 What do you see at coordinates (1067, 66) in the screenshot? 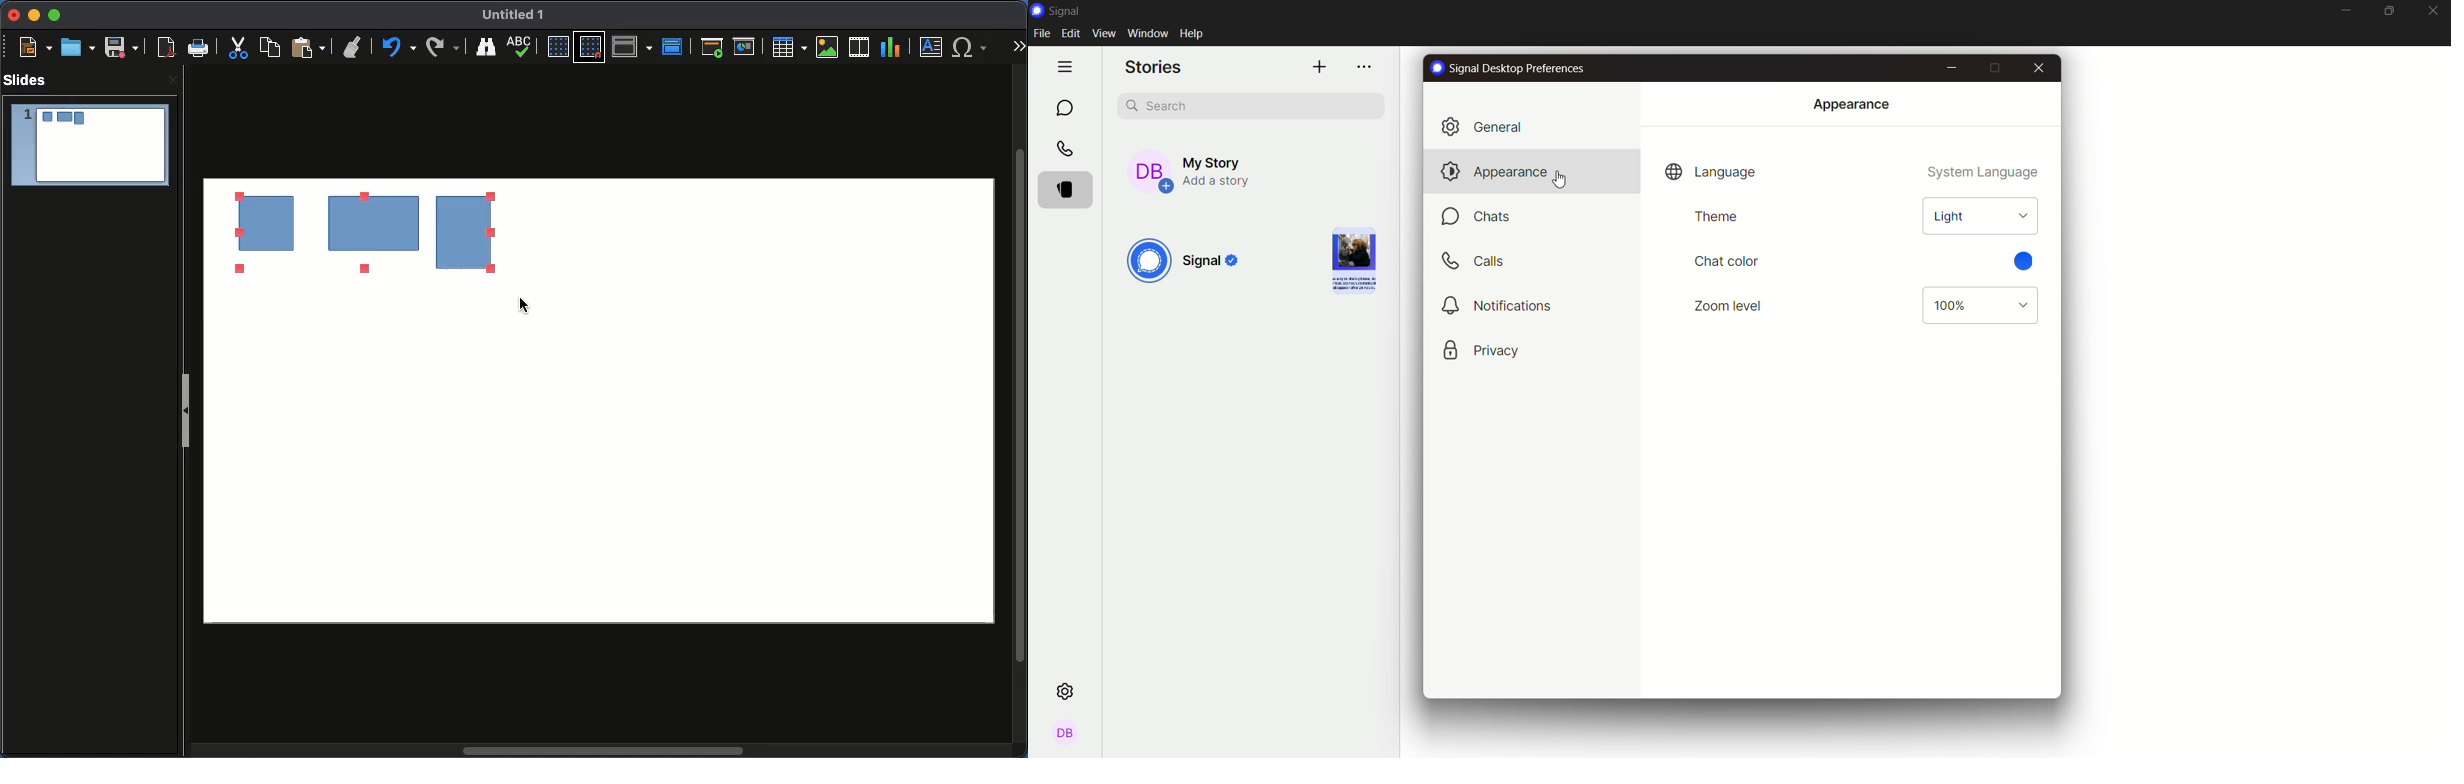
I see `hide tabs` at bounding box center [1067, 66].